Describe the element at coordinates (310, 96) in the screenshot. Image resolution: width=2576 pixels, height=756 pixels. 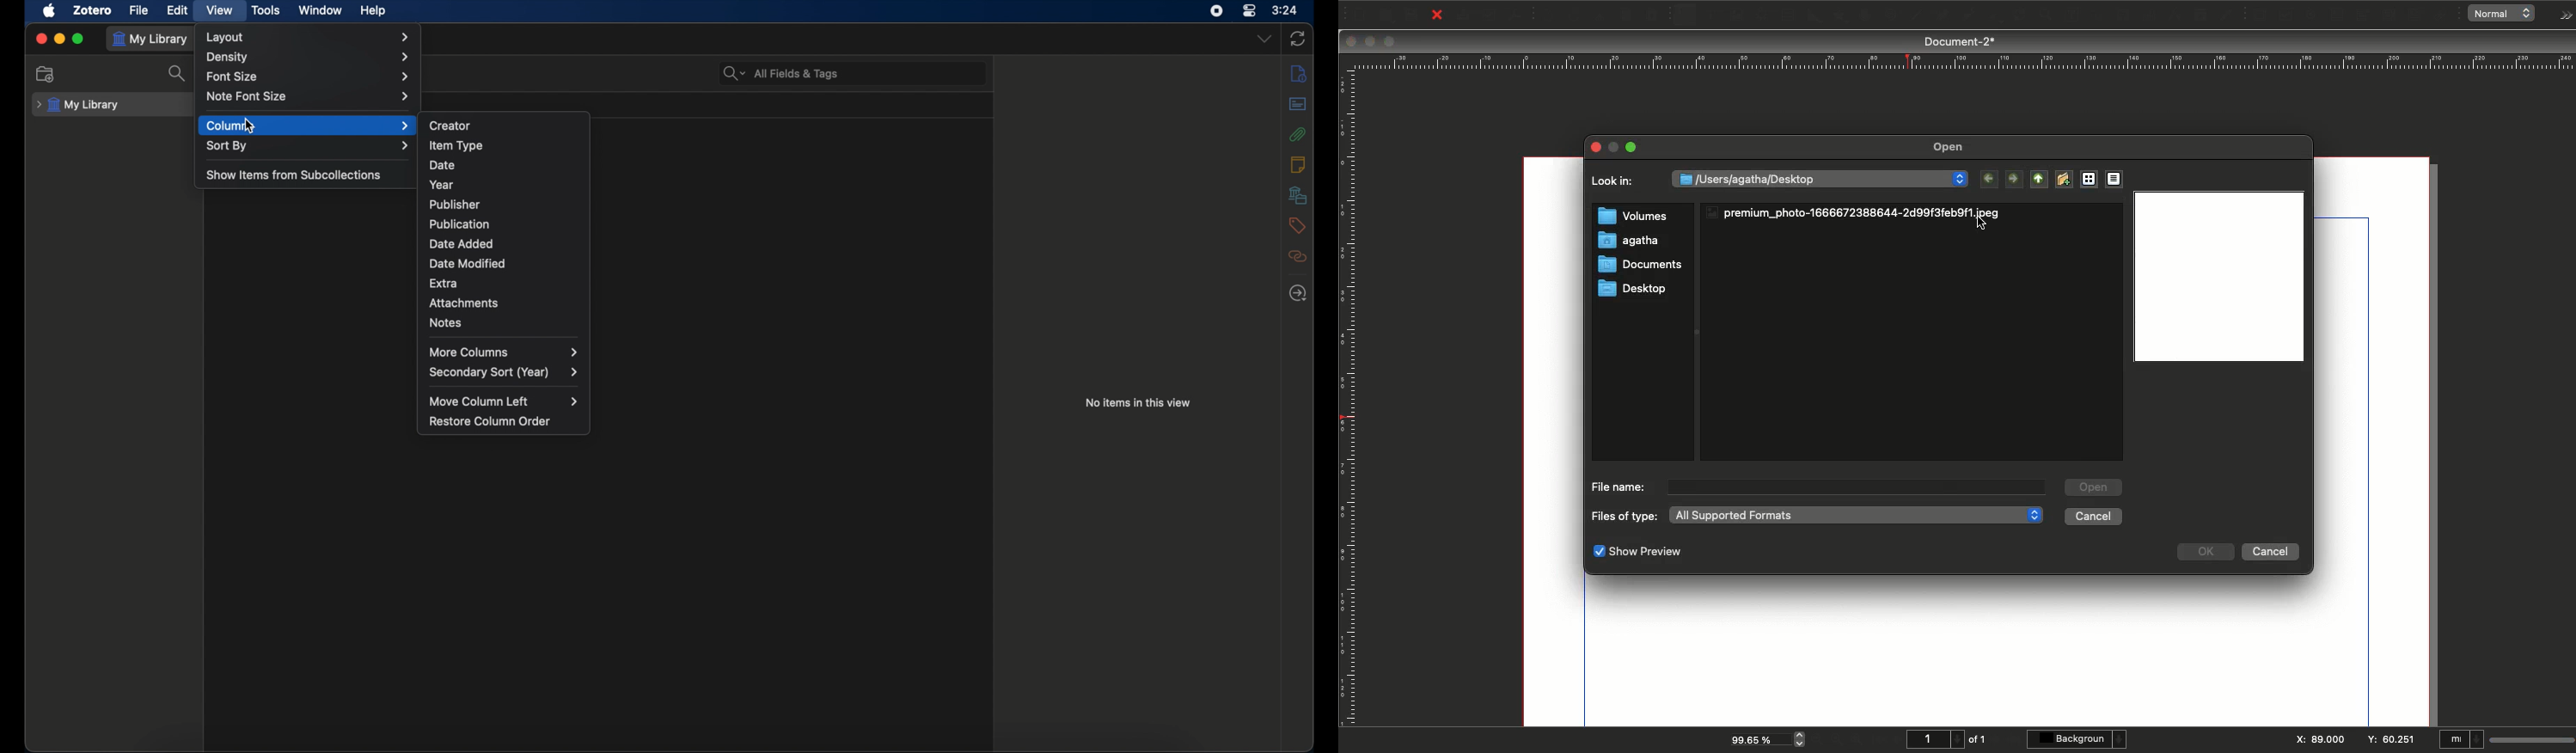
I see `note font size` at that location.